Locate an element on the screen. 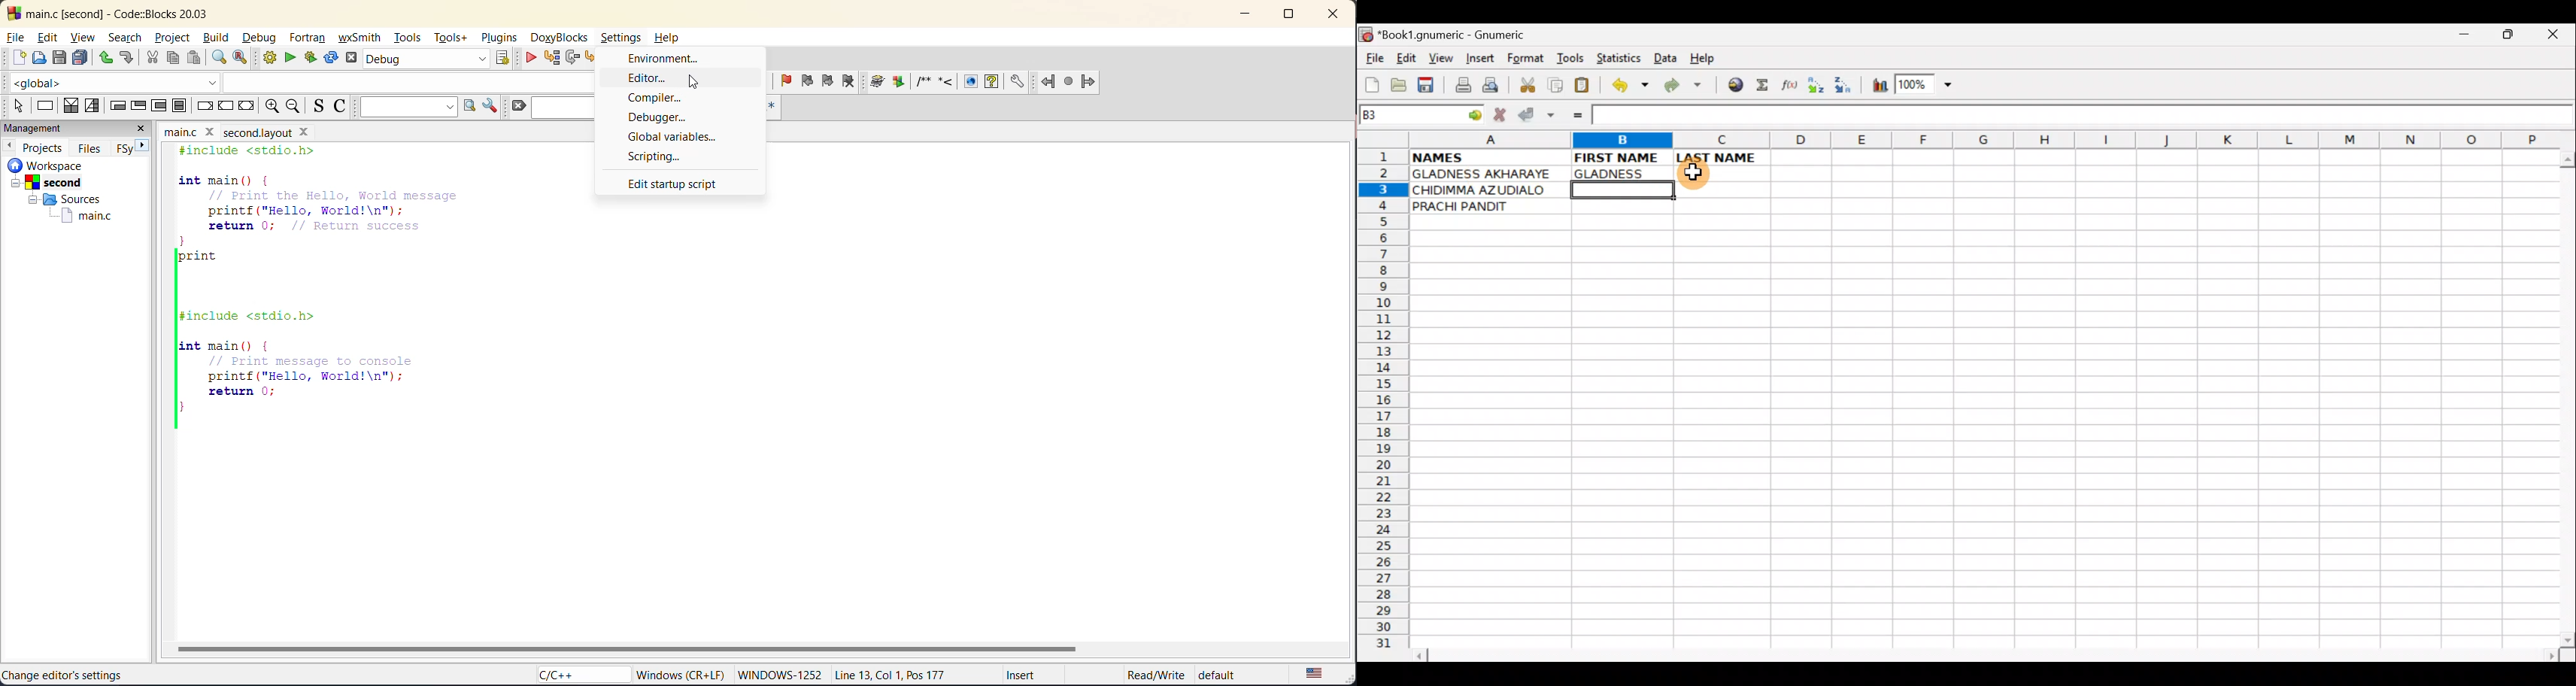 This screenshot has width=2576, height=700. management is located at coordinates (61, 129).